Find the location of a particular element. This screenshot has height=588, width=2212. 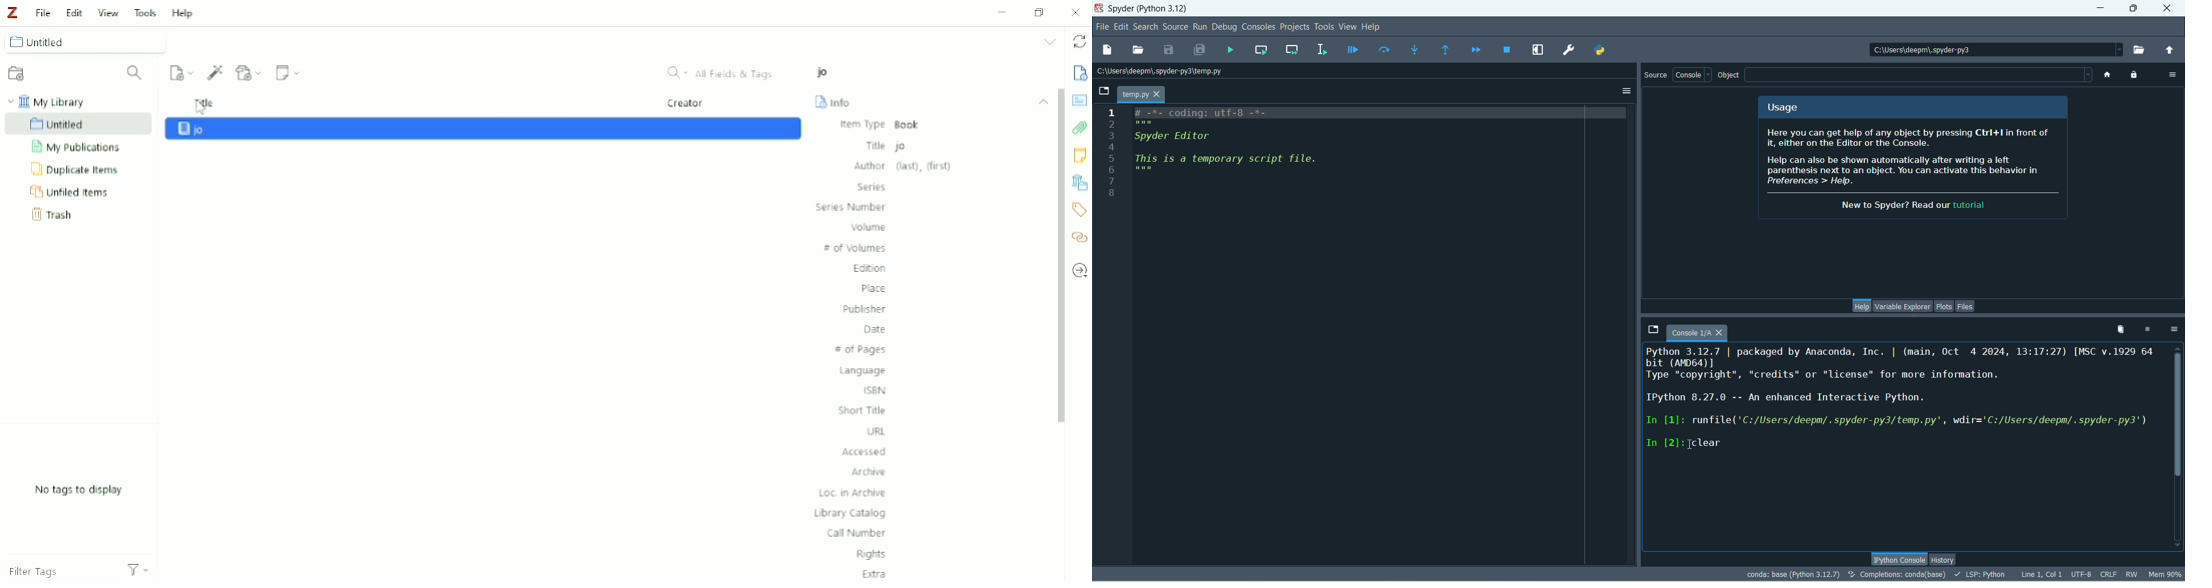

edit is located at coordinates (1120, 27).